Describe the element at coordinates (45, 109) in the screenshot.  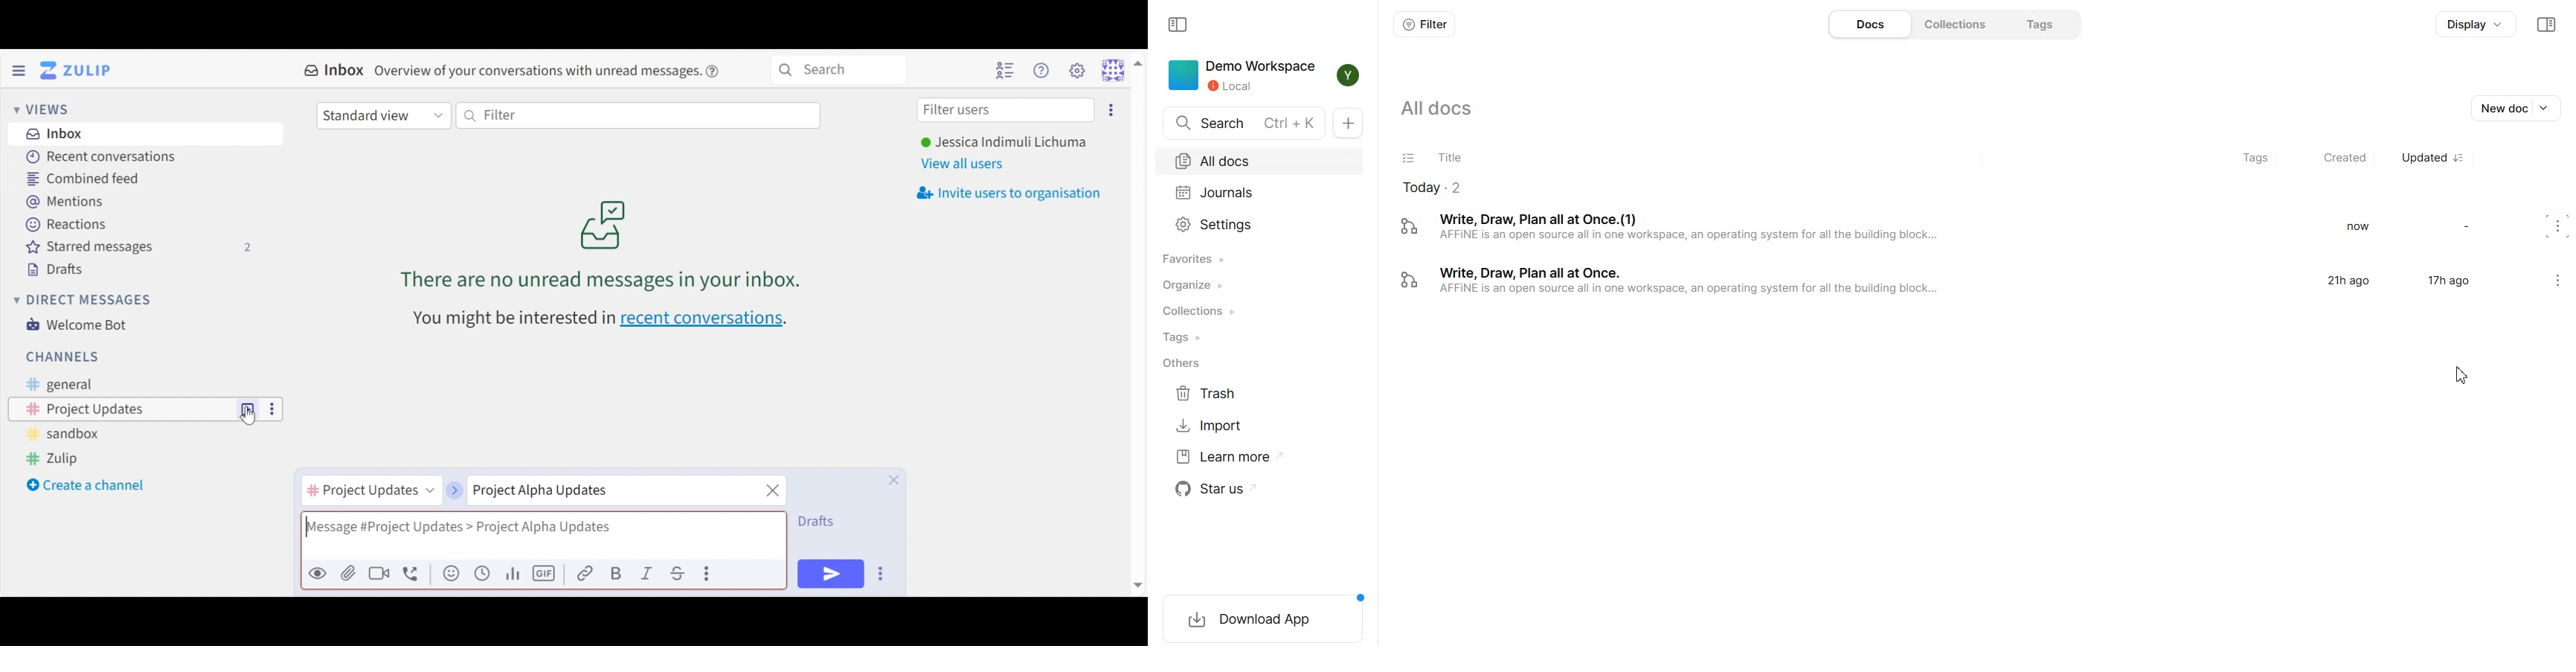
I see `Views` at that location.